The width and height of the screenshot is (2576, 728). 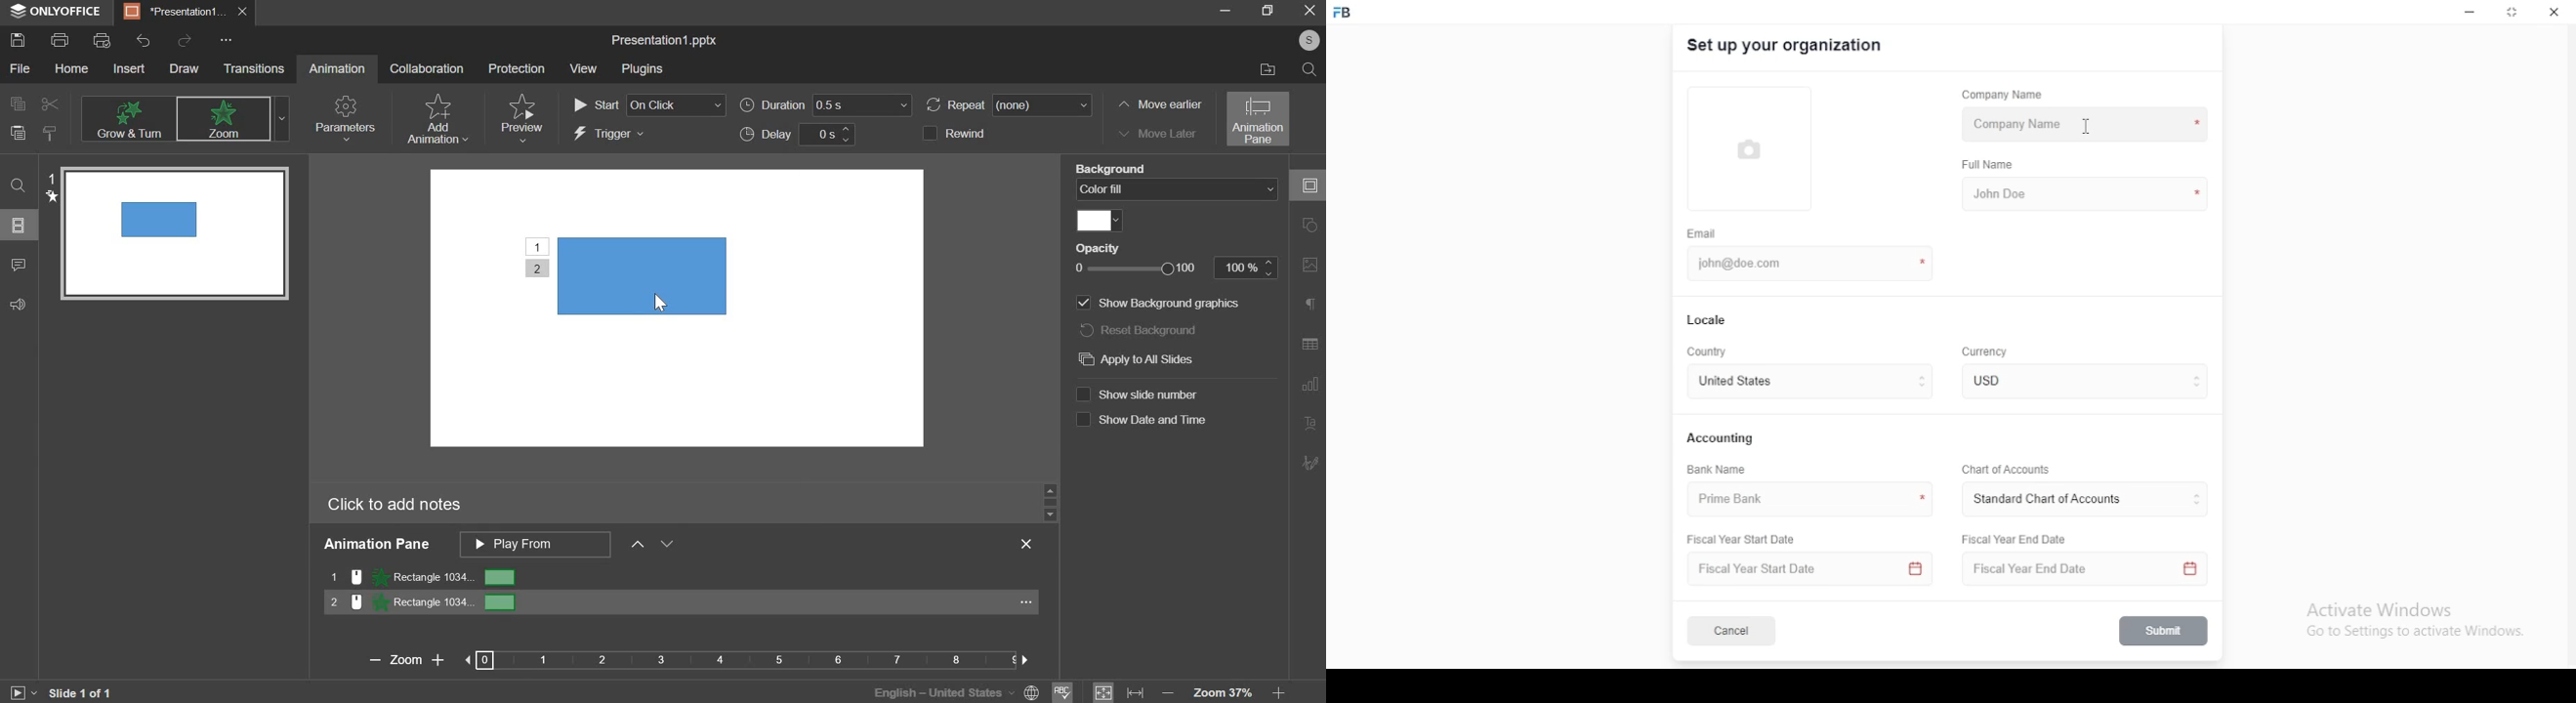 I want to click on spell check, so click(x=1068, y=690).